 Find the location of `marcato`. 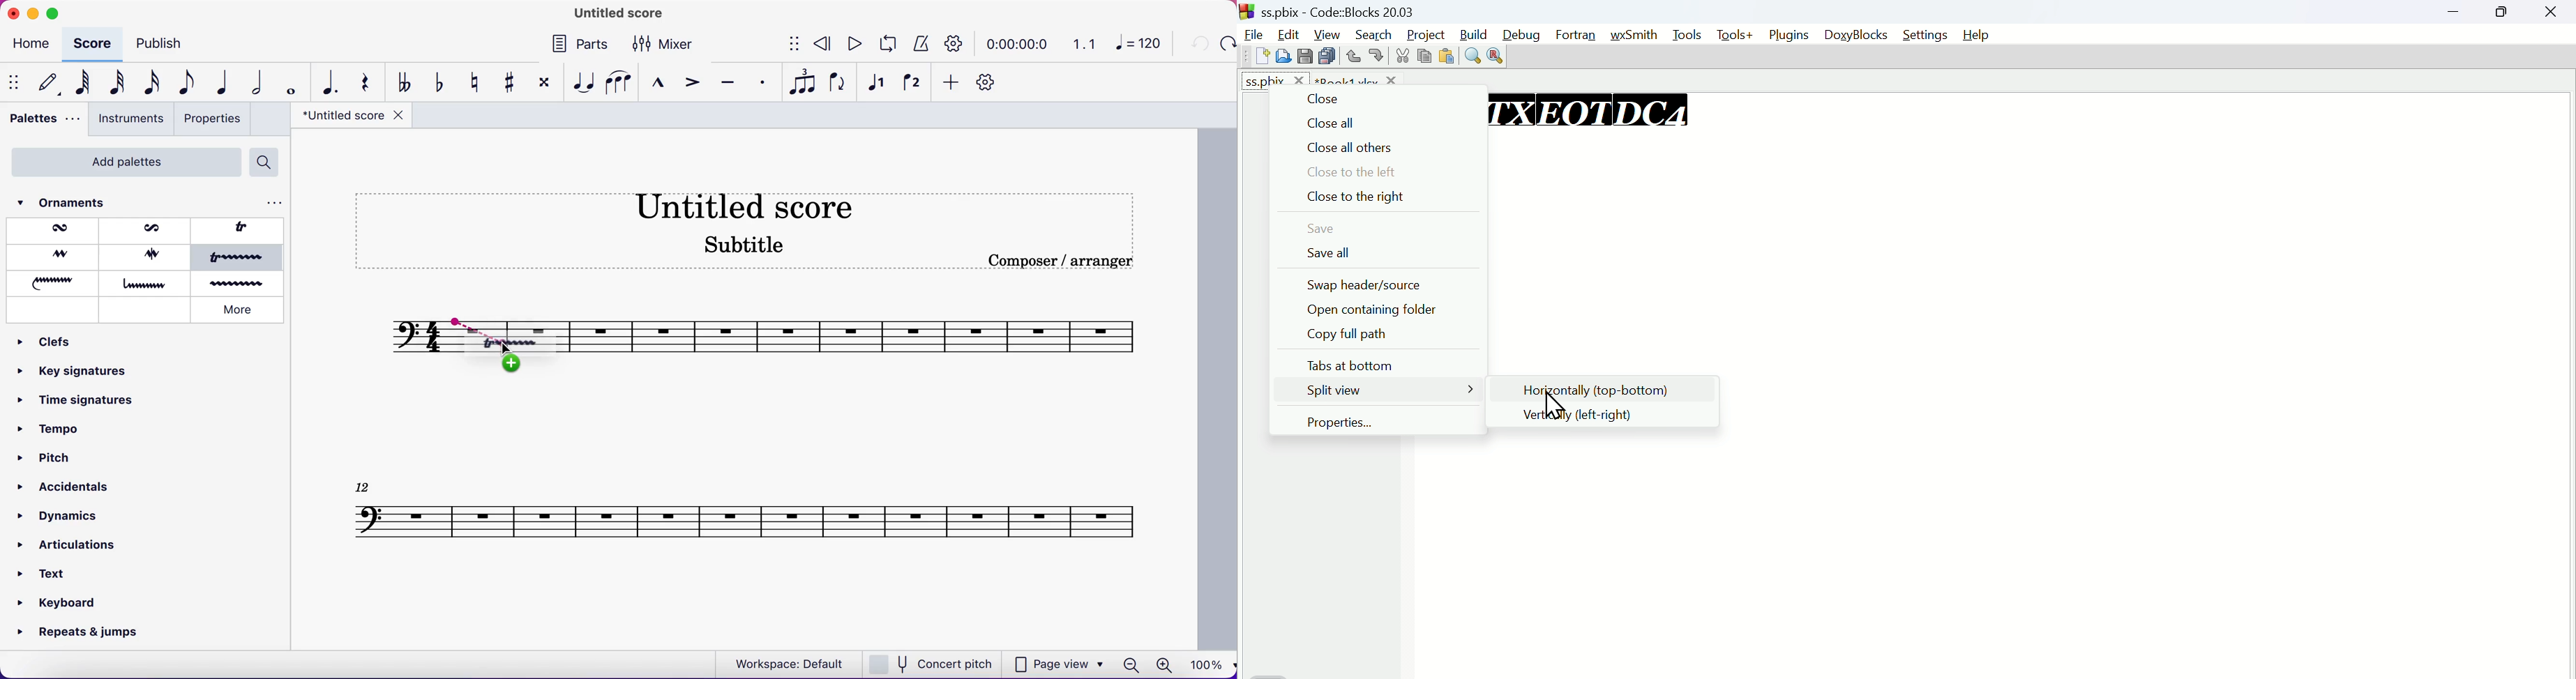

marcato is located at coordinates (660, 83).